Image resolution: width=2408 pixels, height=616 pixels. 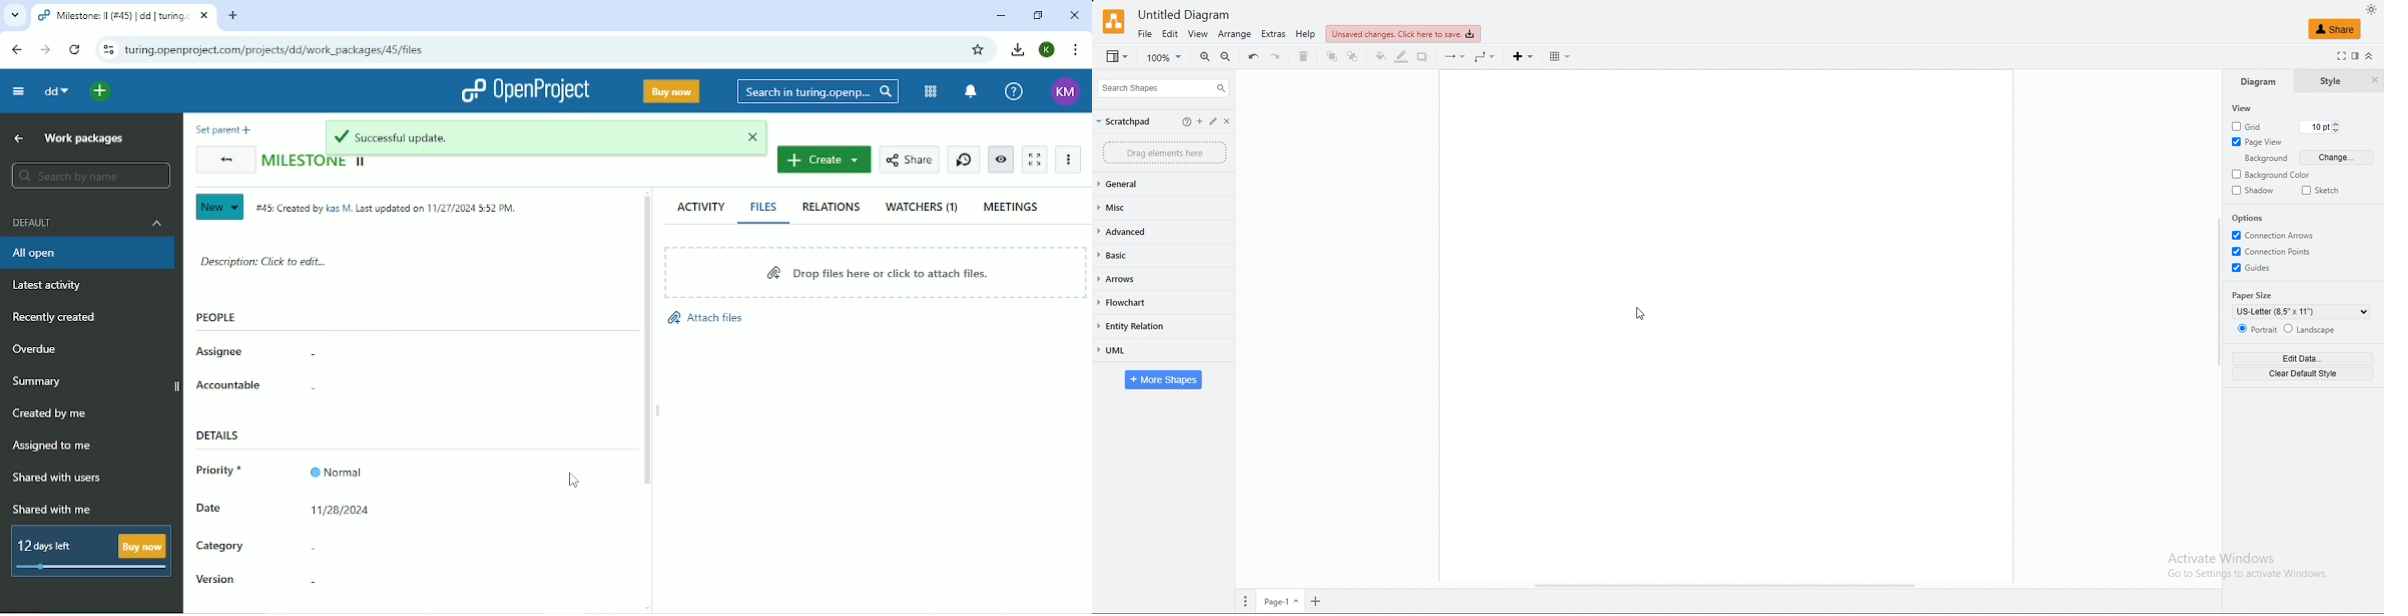 I want to click on clear default style, so click(x=2304, y=374).